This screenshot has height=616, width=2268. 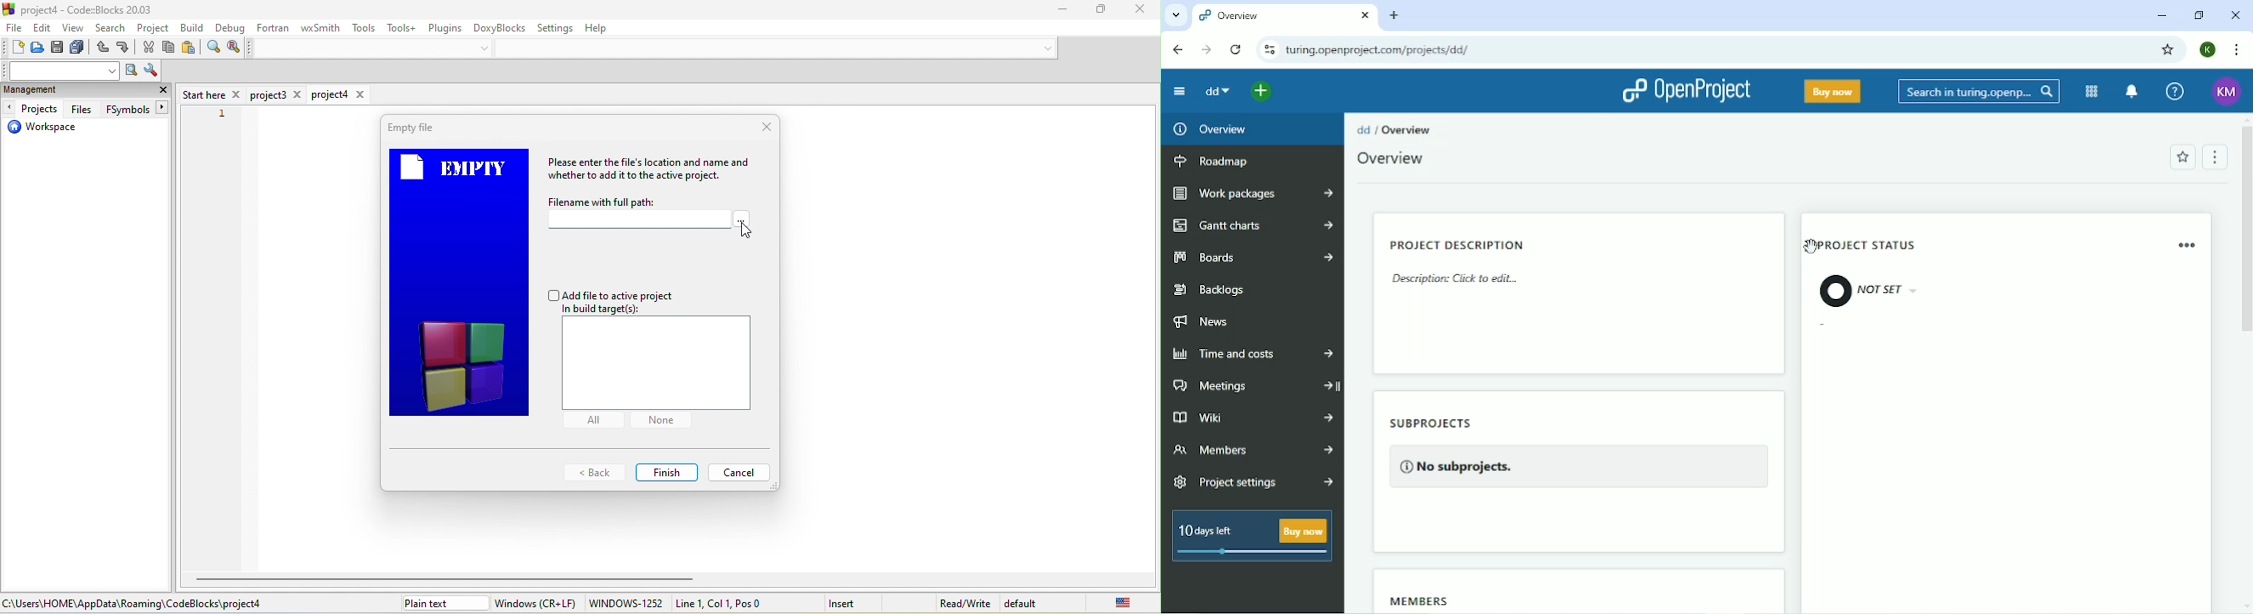 I want to click on plugins, so click(x=444, y=26).